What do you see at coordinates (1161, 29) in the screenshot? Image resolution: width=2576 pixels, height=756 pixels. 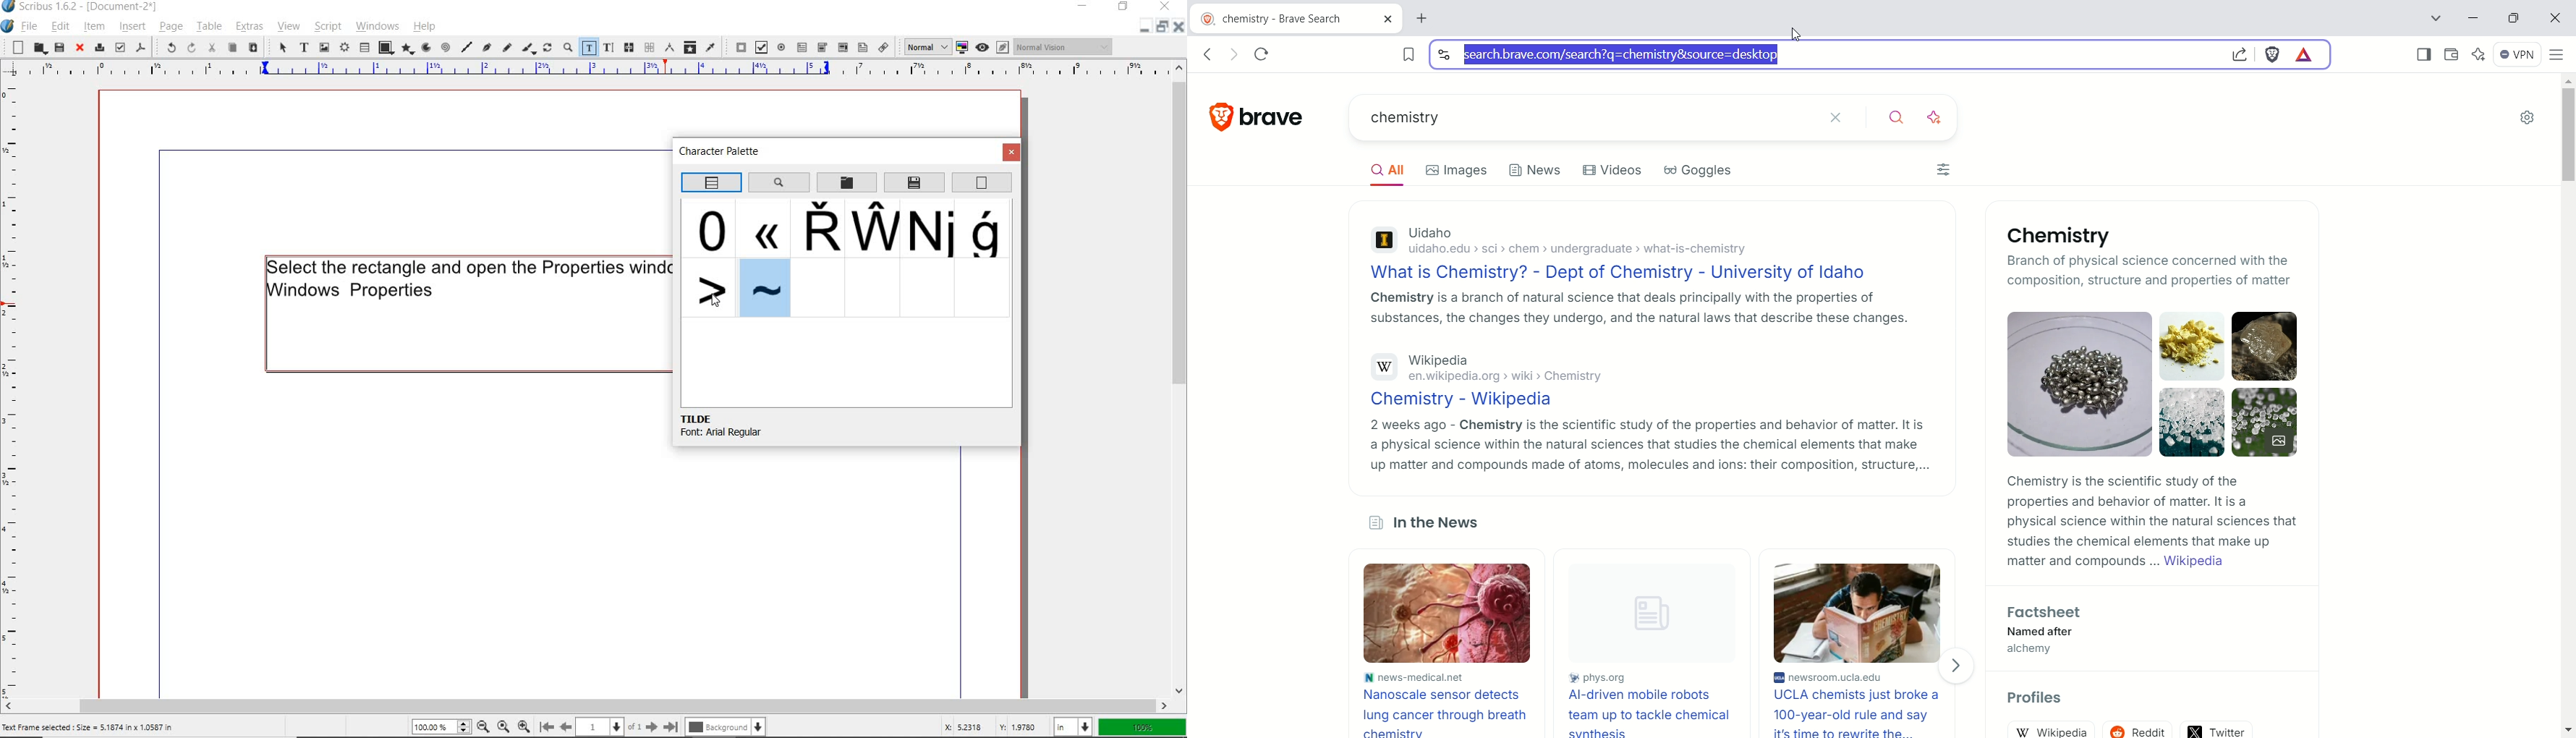 I see `restore` at bounding box center [1161, 29].